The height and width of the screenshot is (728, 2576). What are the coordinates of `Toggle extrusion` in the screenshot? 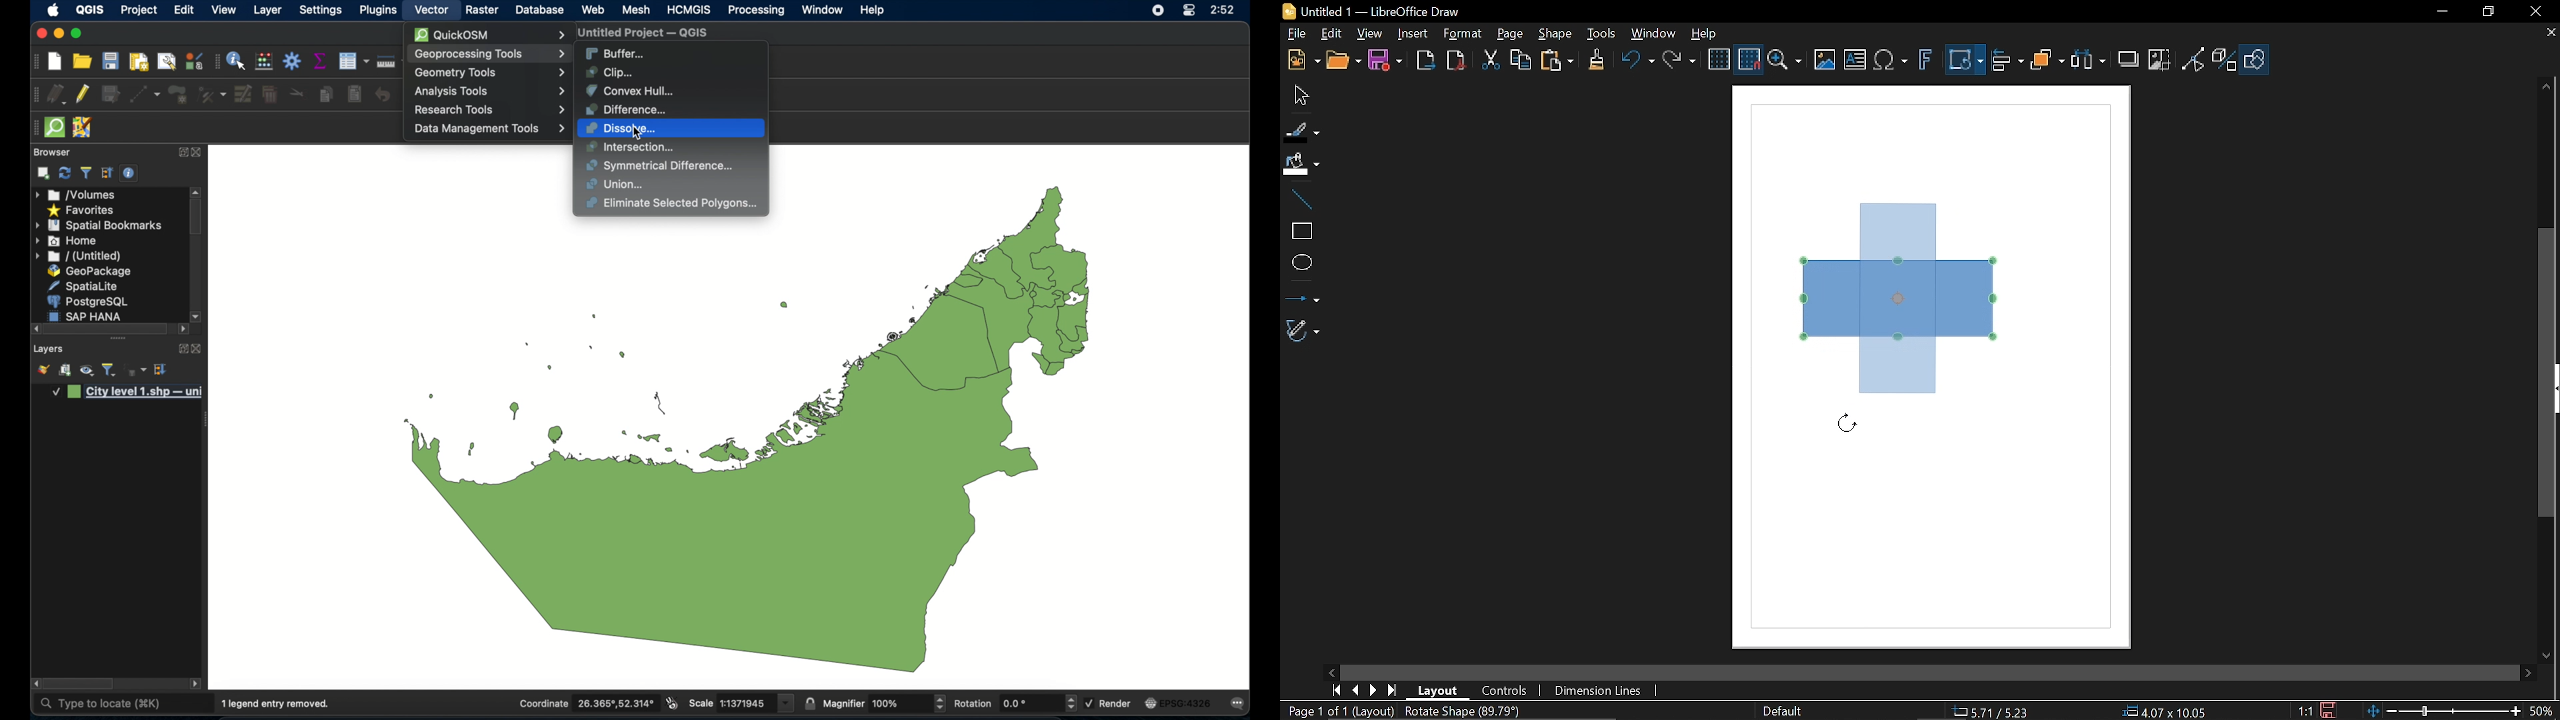 It's located at (2226, 61).